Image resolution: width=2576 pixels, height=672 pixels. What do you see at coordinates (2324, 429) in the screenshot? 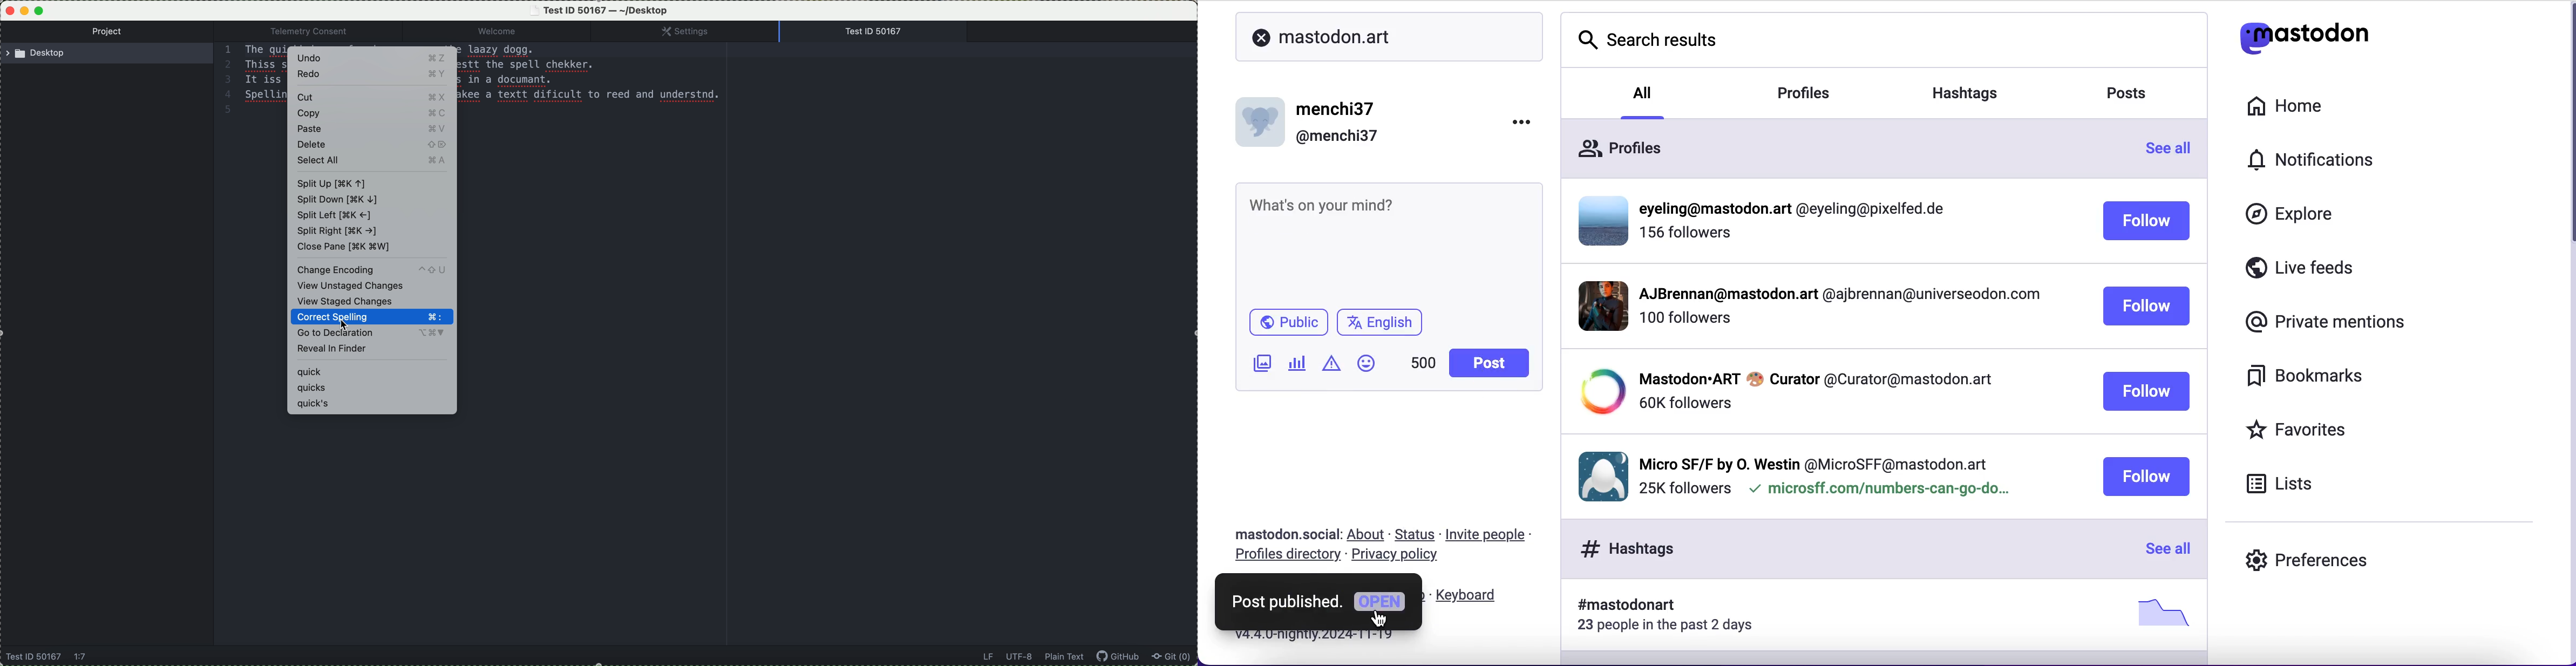
I see `favorites` at bounding box center [2324, 429].